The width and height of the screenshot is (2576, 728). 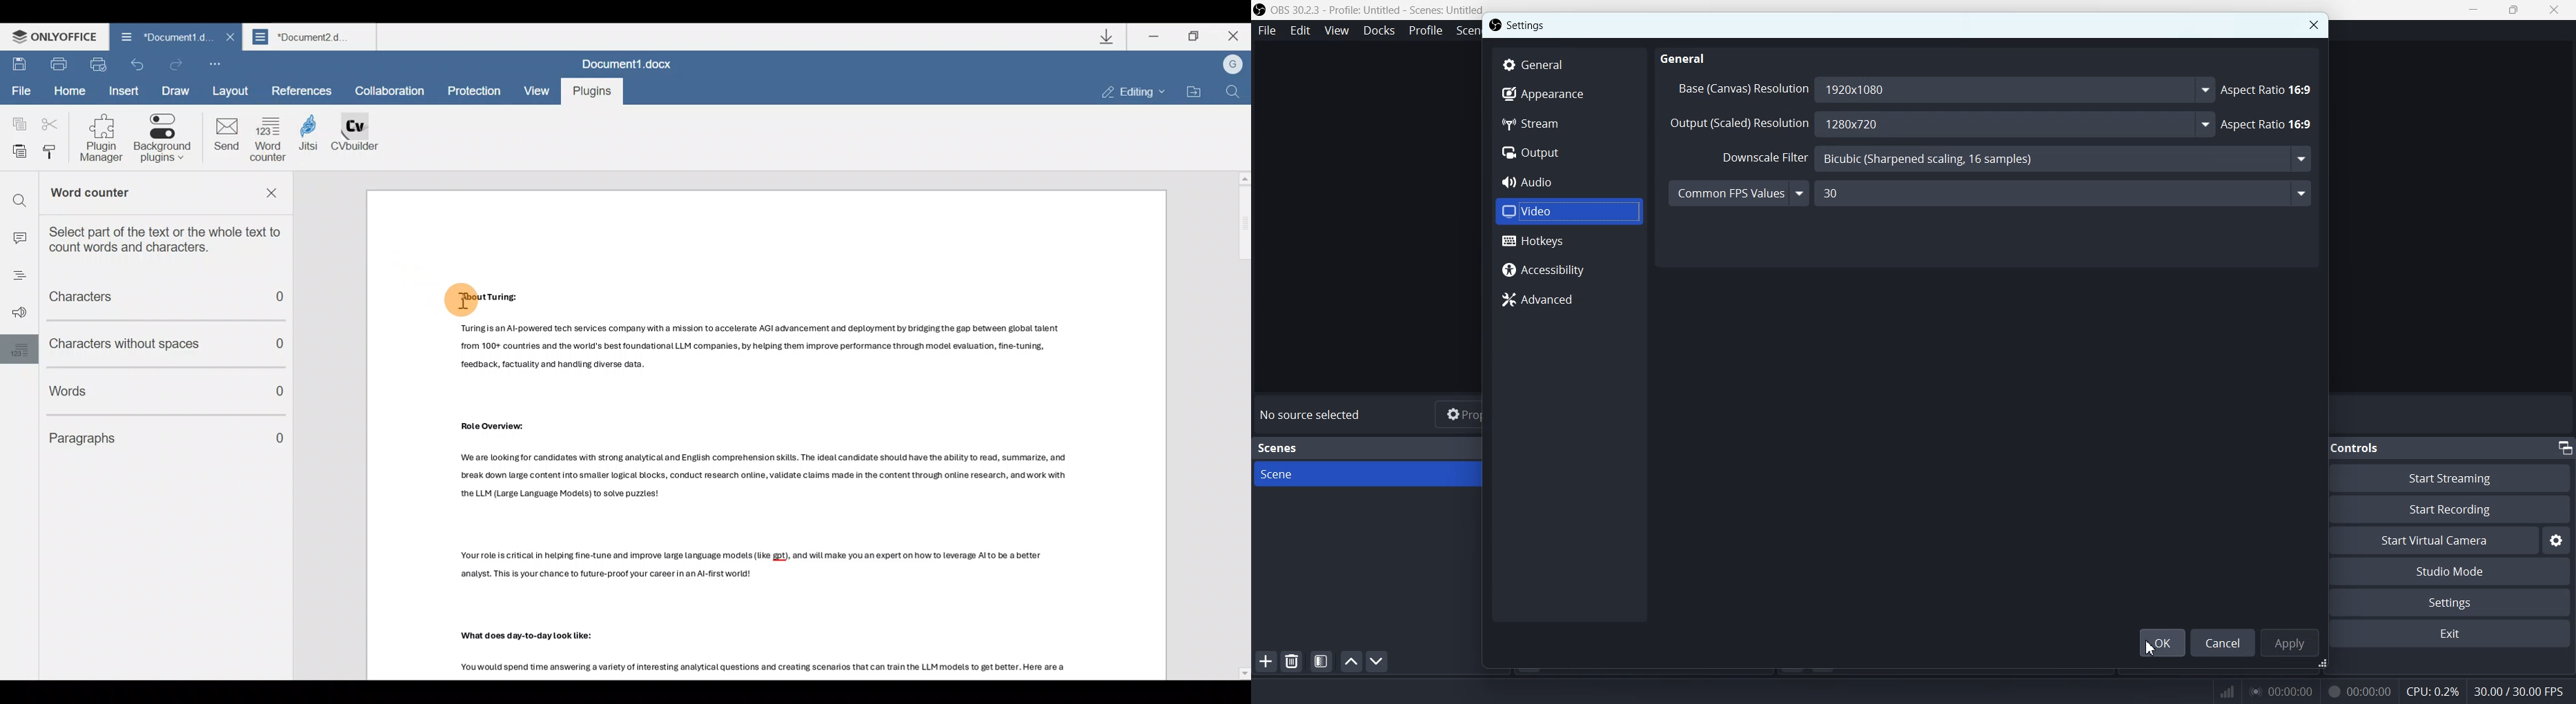 I want to click on Collaboration, so click(x=394, y=91).